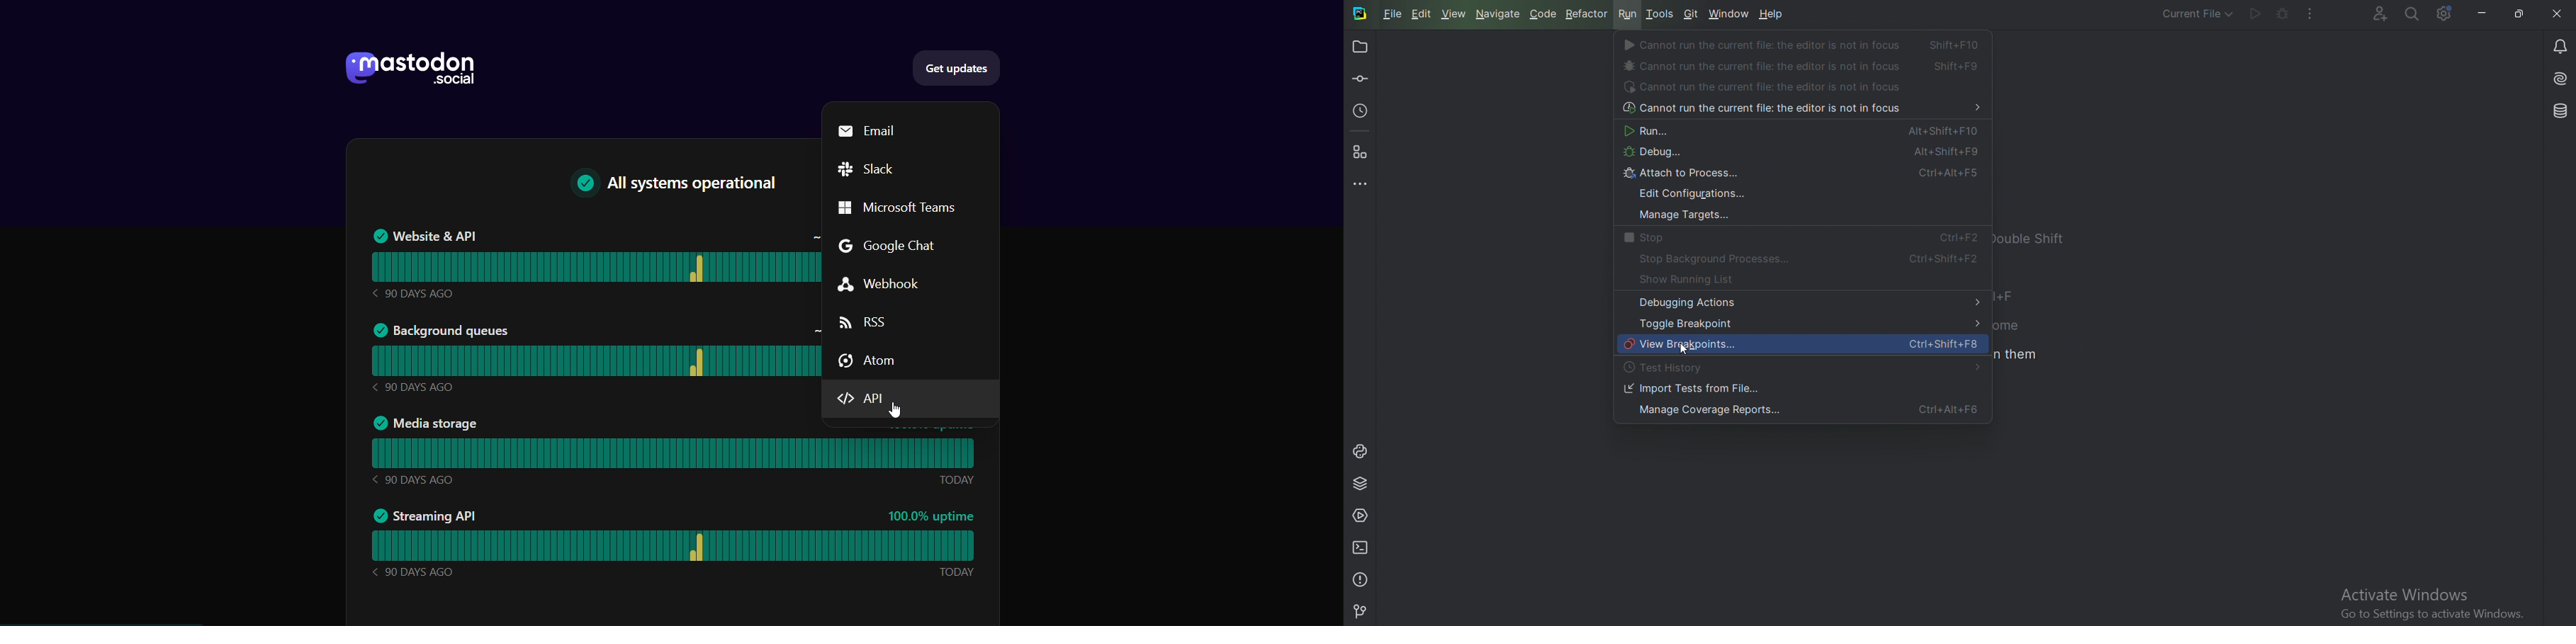  I want to click on view breakpoints, so click(1803, 346).